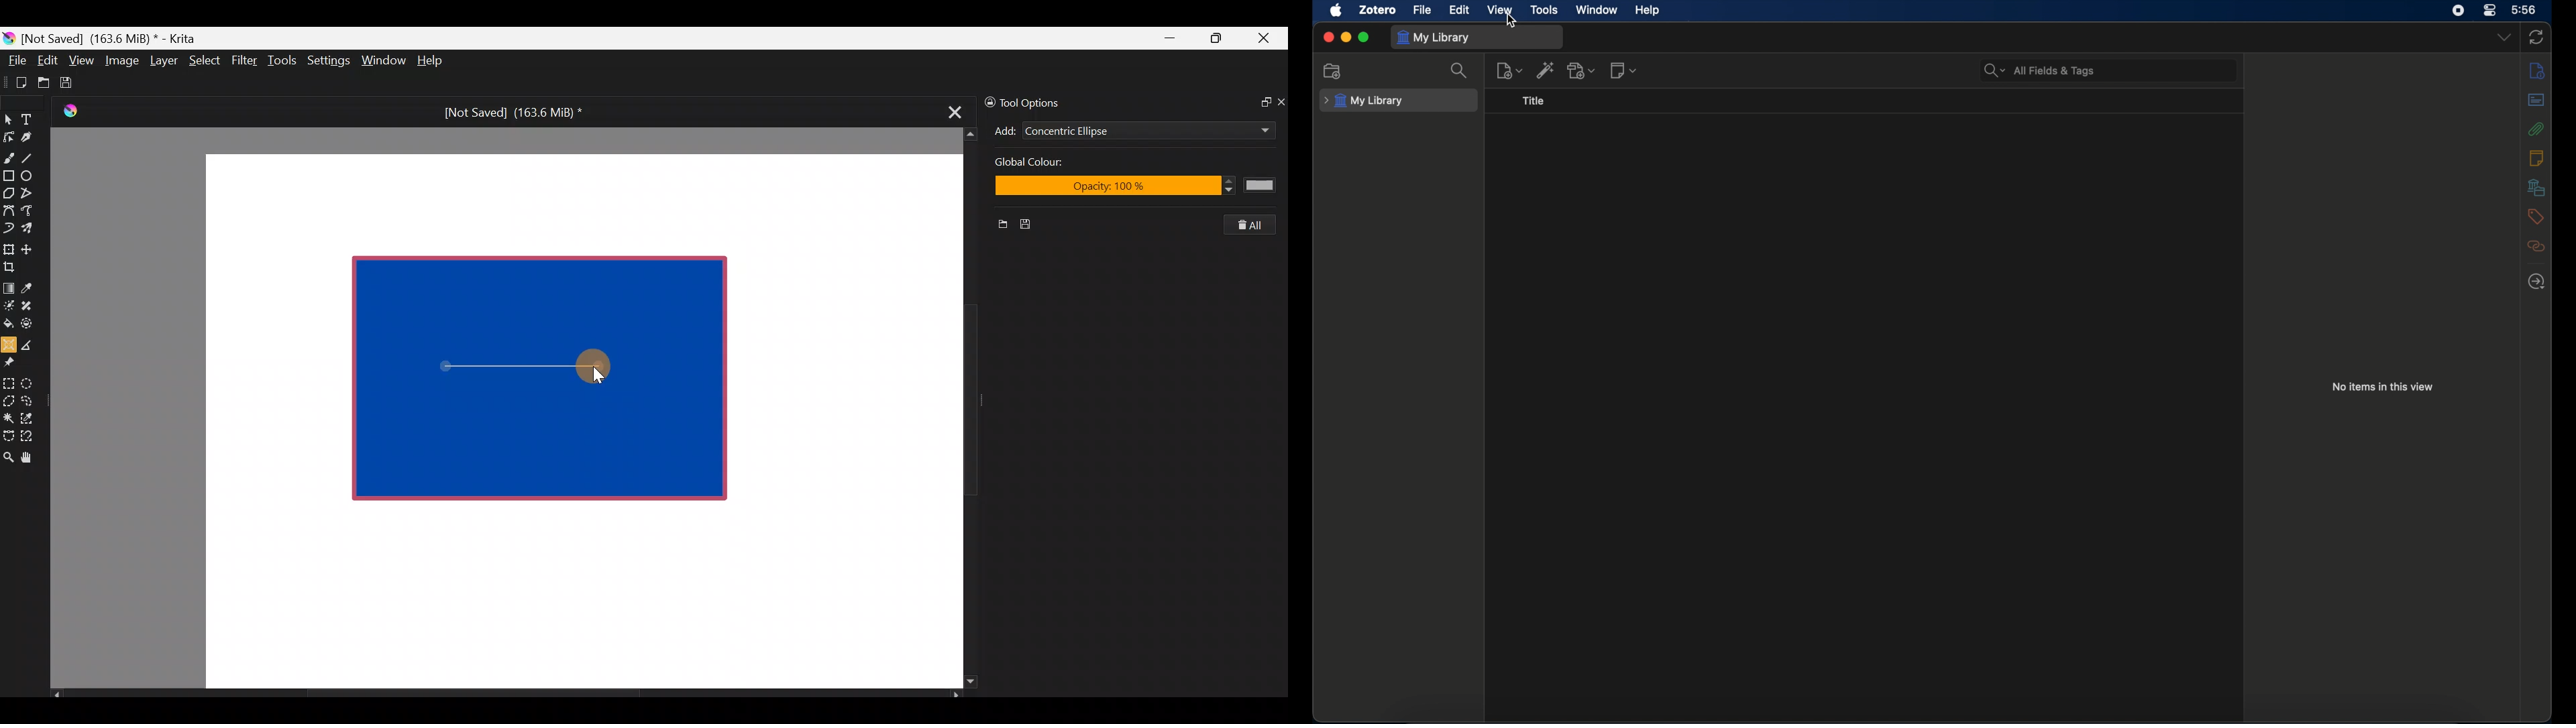 The height and width of the screenshot is (728, 2576). What do you see at coordinates (8, 434) in the screenshot?
I see `Bezier curve selection tool` at bounding box center [8, 434].